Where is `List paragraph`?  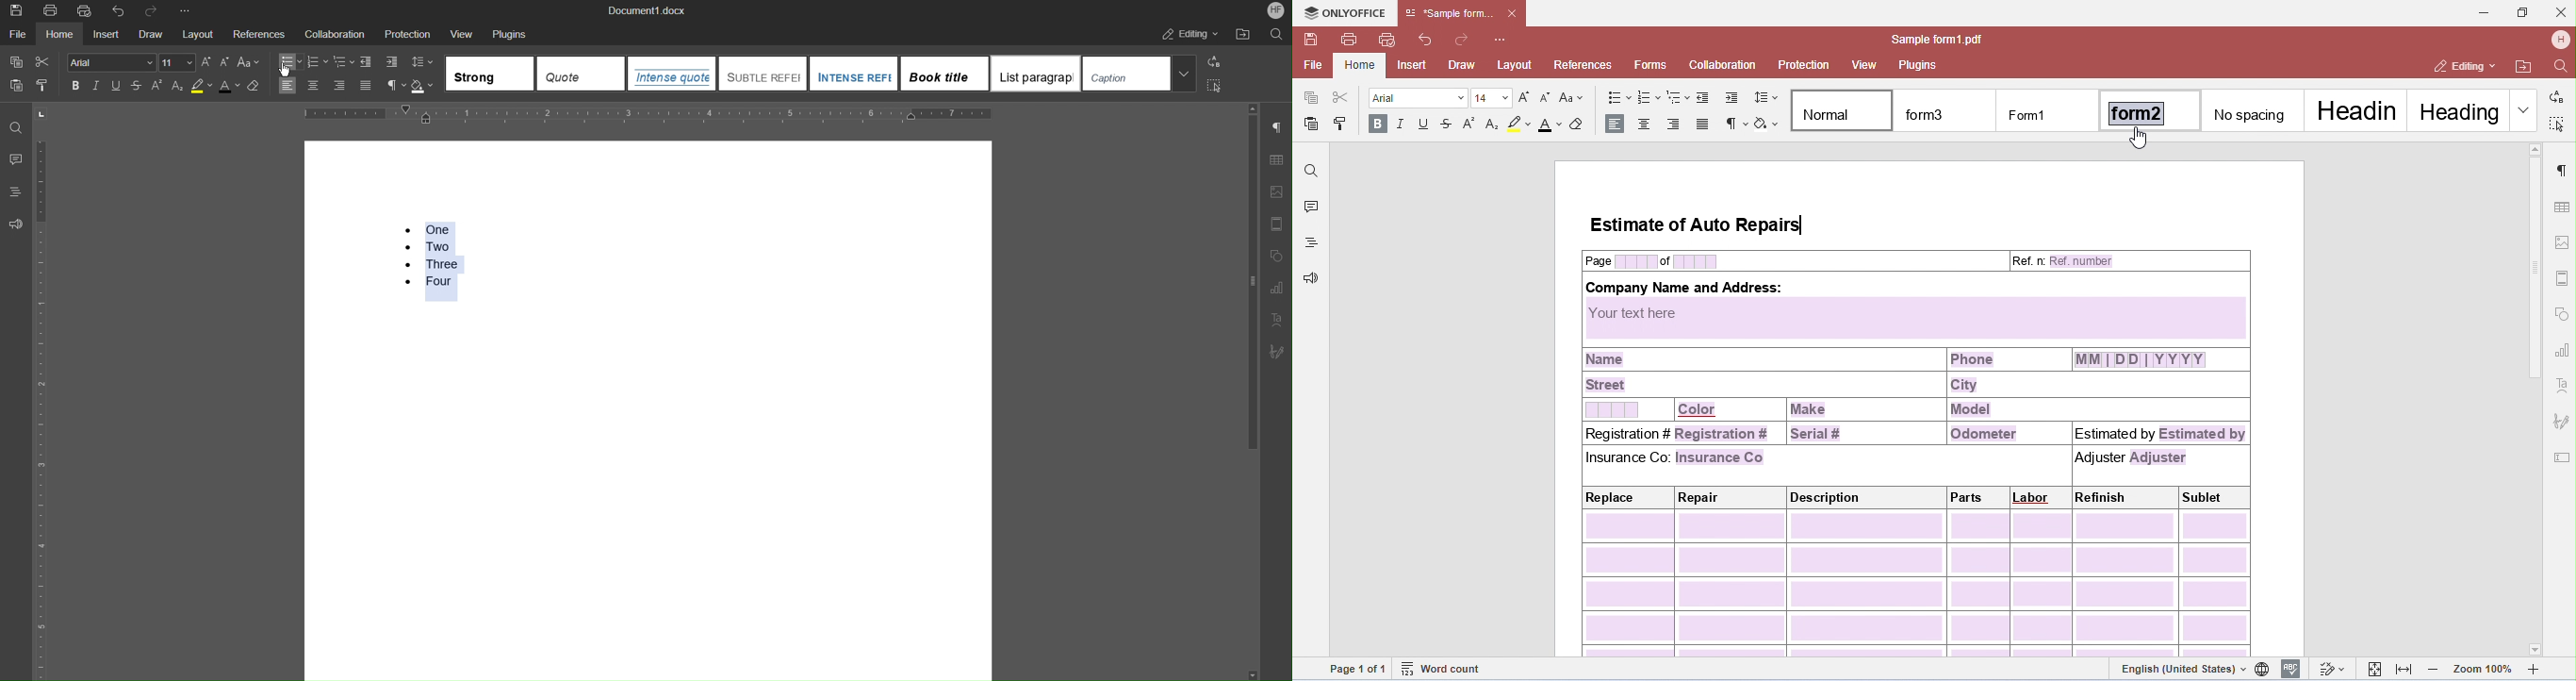
List paragraph is located at coordinates (1035, 73).